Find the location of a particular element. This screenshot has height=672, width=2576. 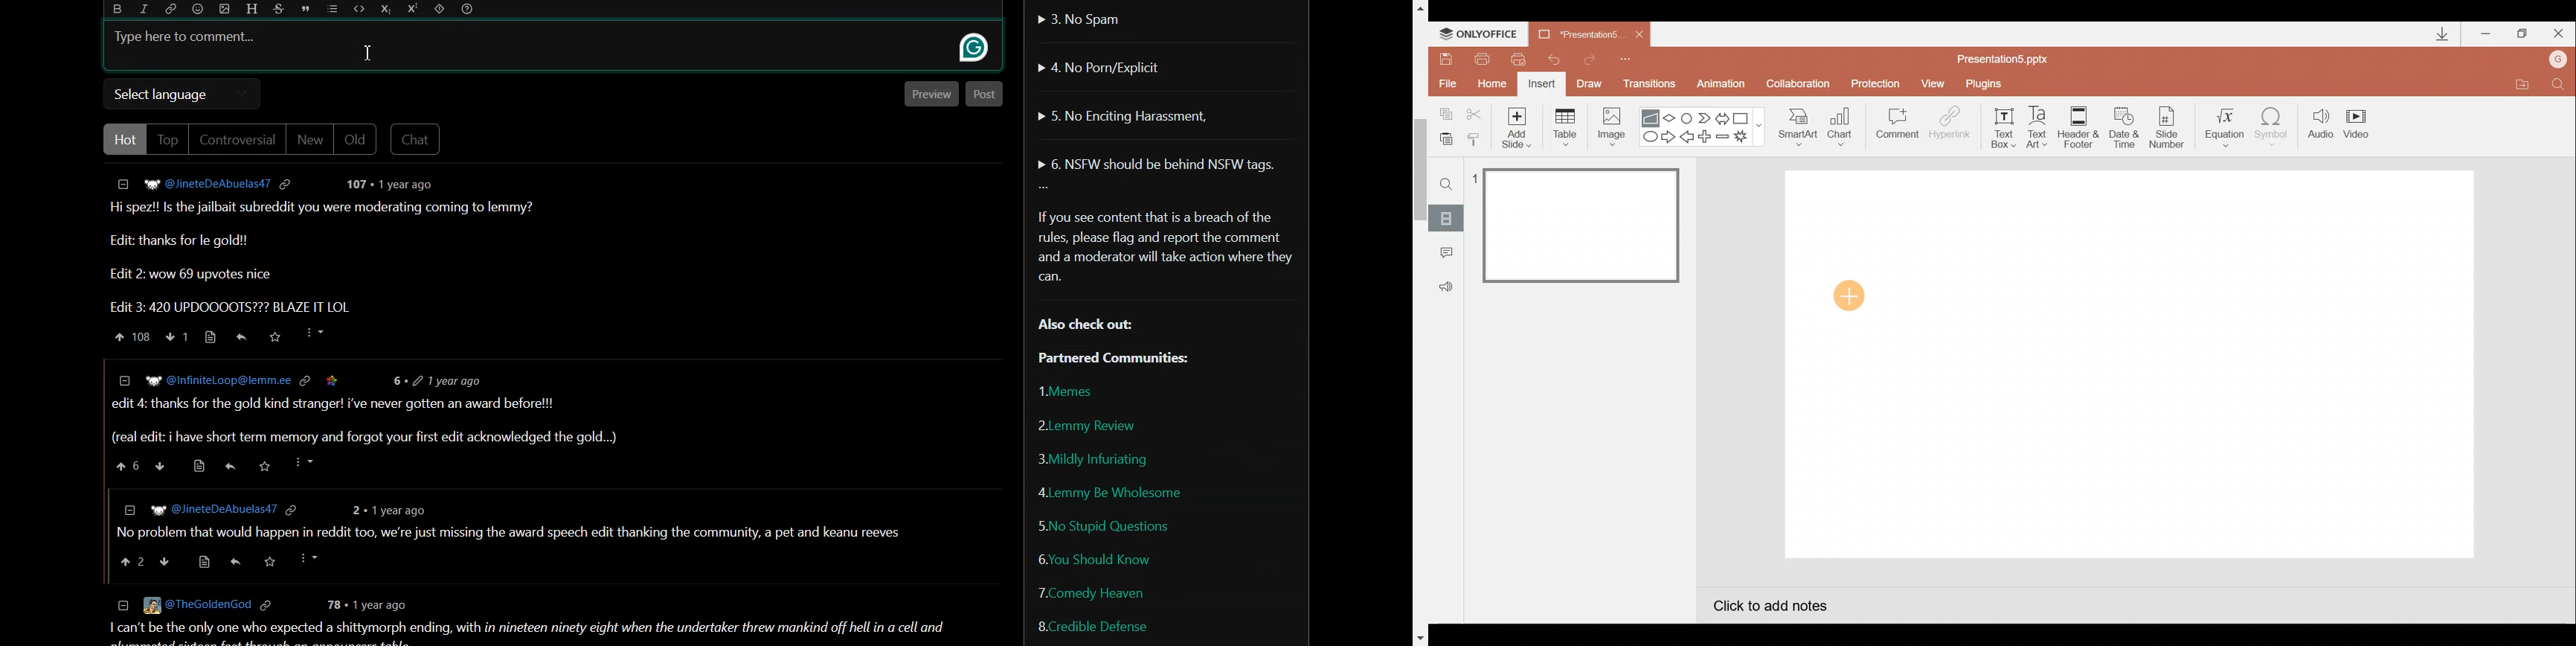

Text Cursor is located at coordinates (370, 52).